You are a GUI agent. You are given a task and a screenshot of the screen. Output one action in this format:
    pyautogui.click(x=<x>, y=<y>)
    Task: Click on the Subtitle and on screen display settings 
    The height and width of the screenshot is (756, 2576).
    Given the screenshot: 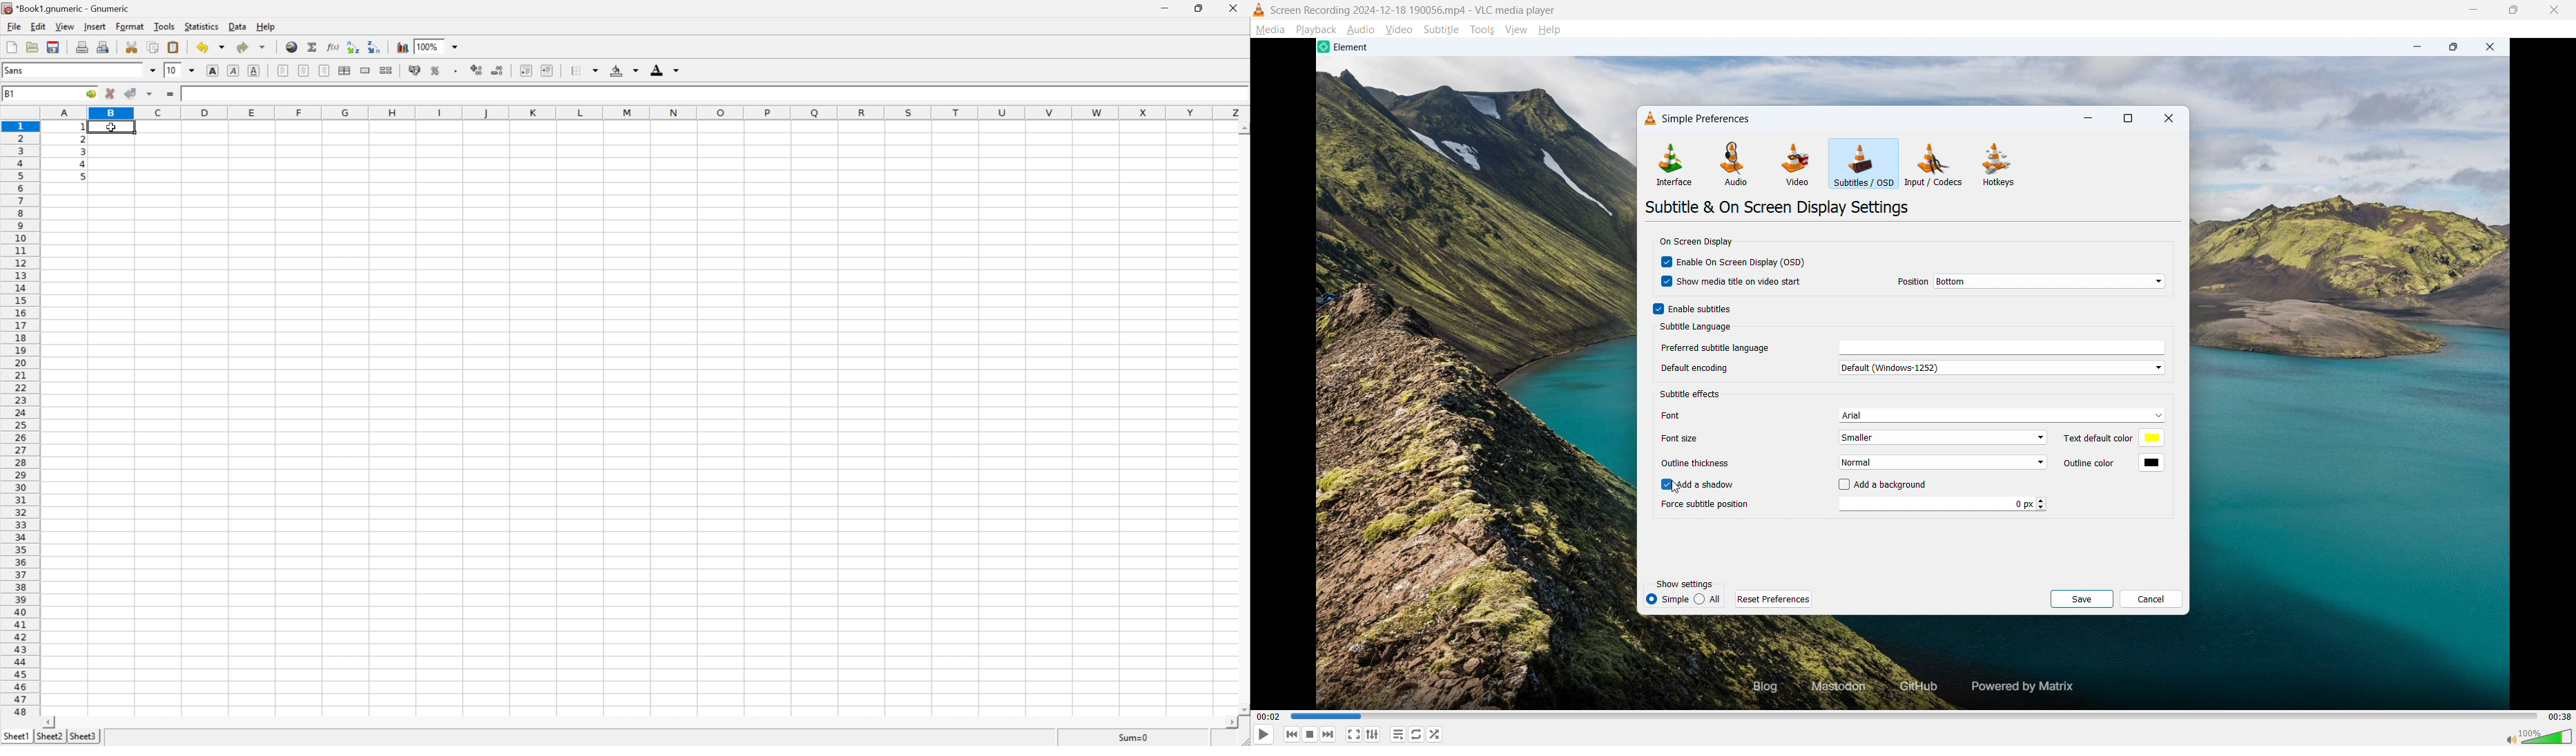 What is the action you would take?
    pyautogui.click(x=1778, y=207)
    